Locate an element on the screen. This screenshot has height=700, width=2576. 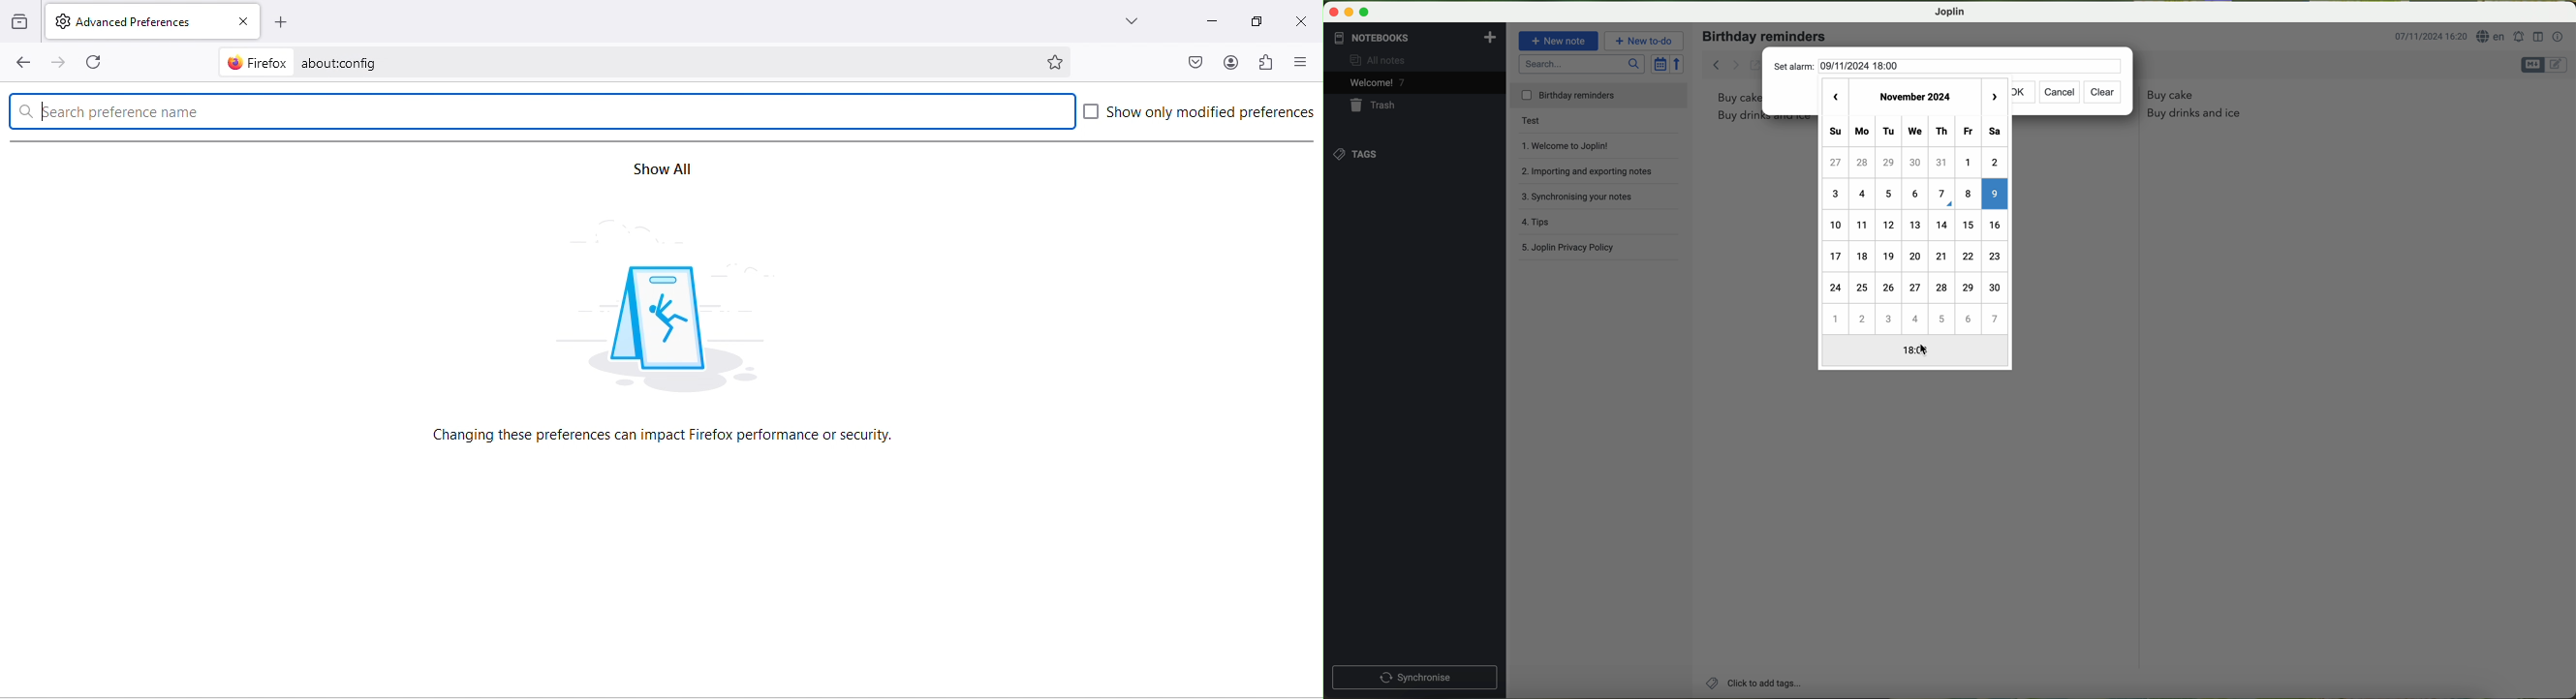
cursor is located at coordinates (1934, 353).